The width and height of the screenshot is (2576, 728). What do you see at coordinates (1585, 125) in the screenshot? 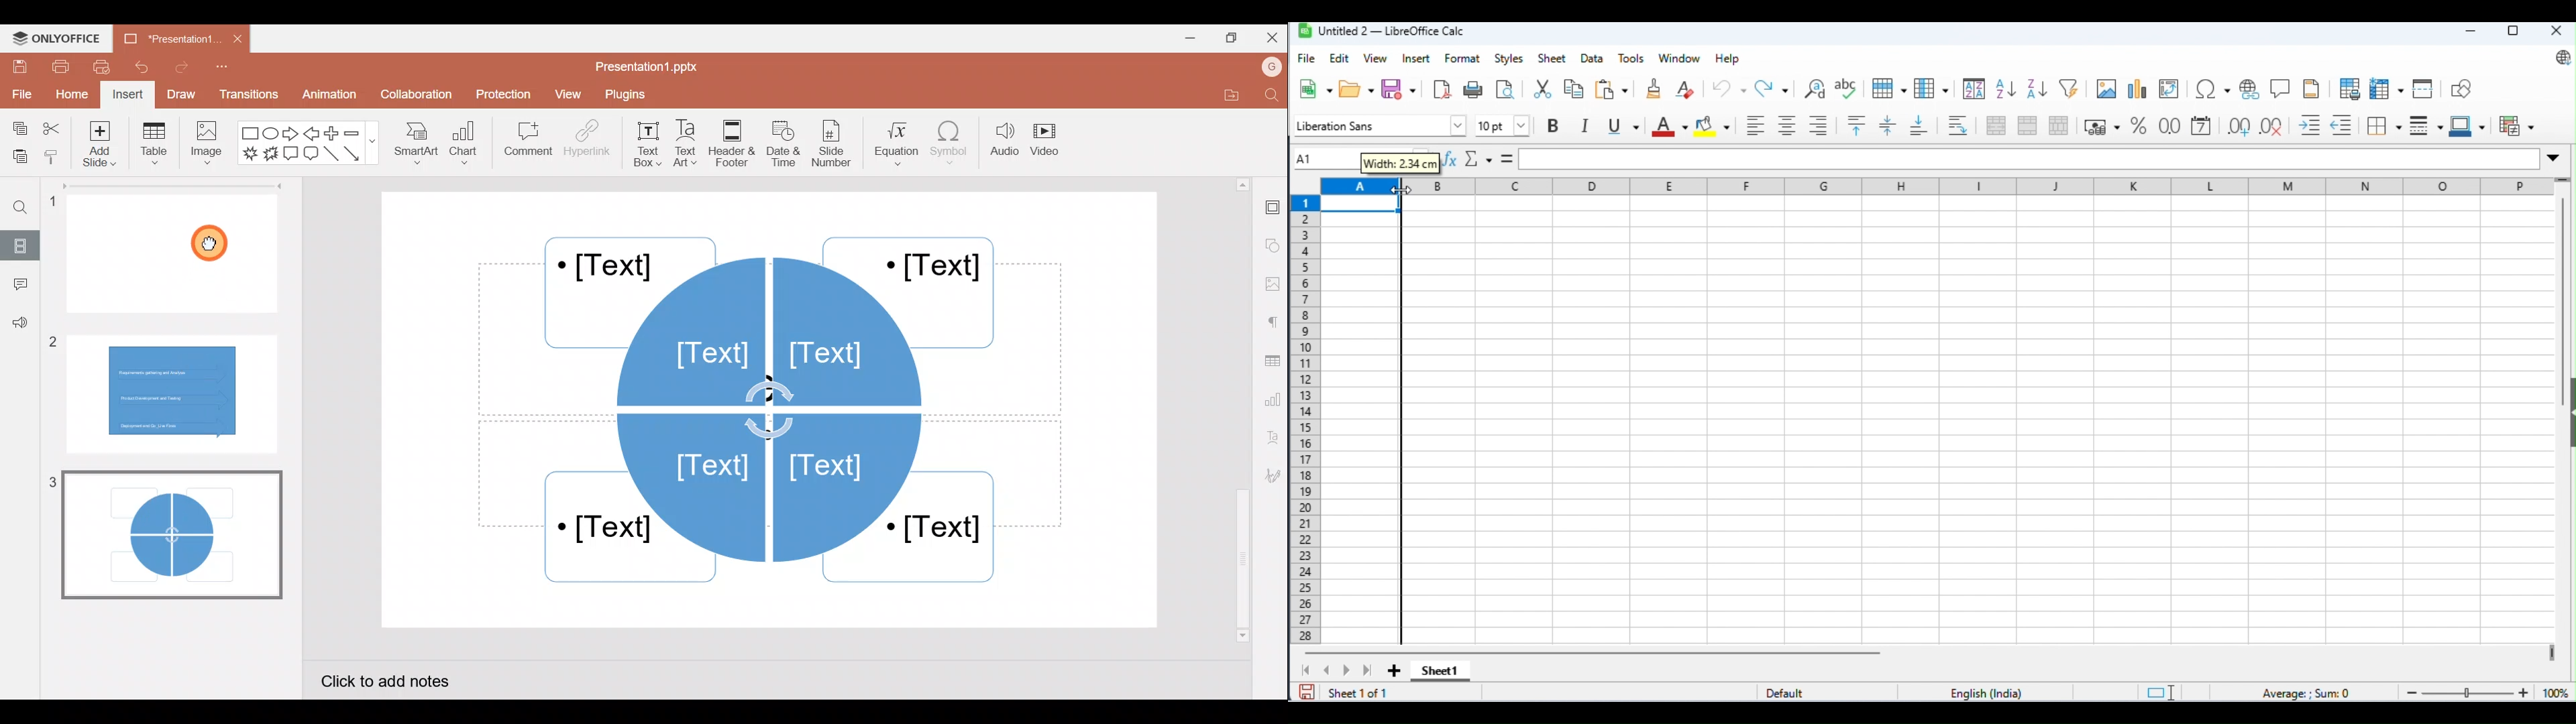
I see `italics` at bounding box center [1585, 125].